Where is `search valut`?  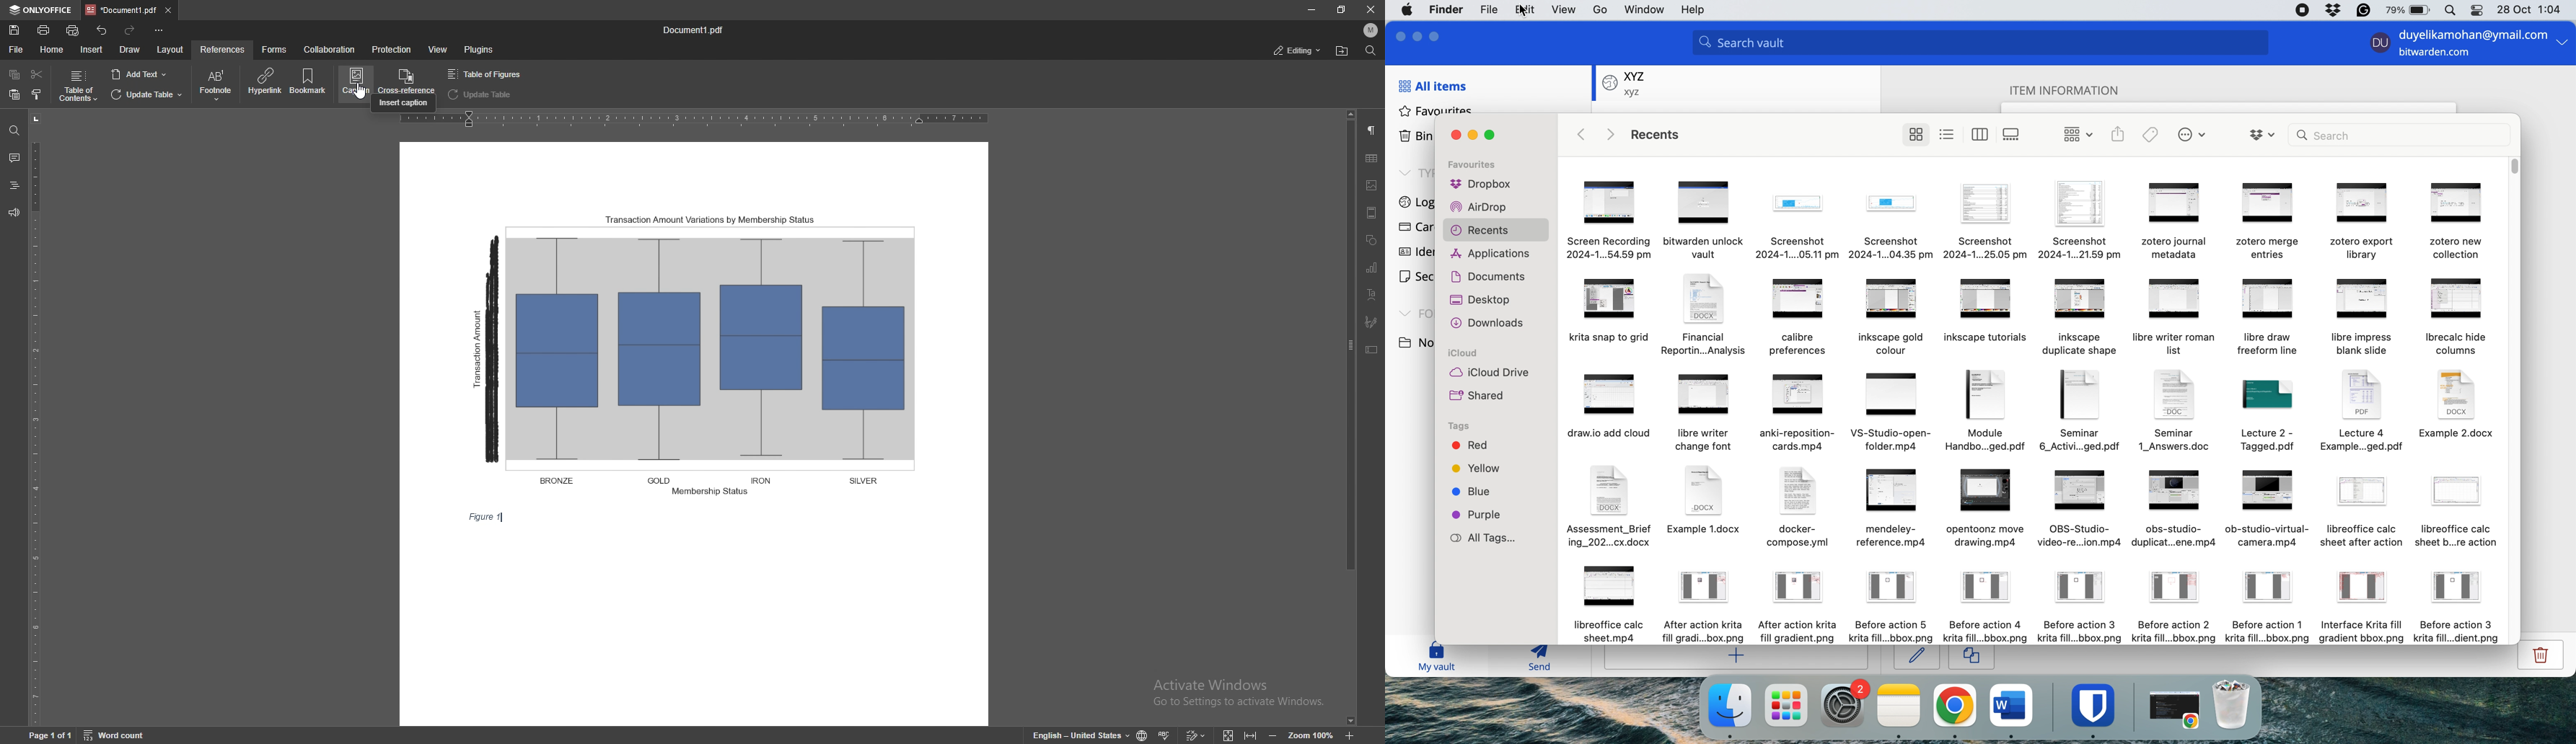 search valut is located at coordinates (1987, 44).